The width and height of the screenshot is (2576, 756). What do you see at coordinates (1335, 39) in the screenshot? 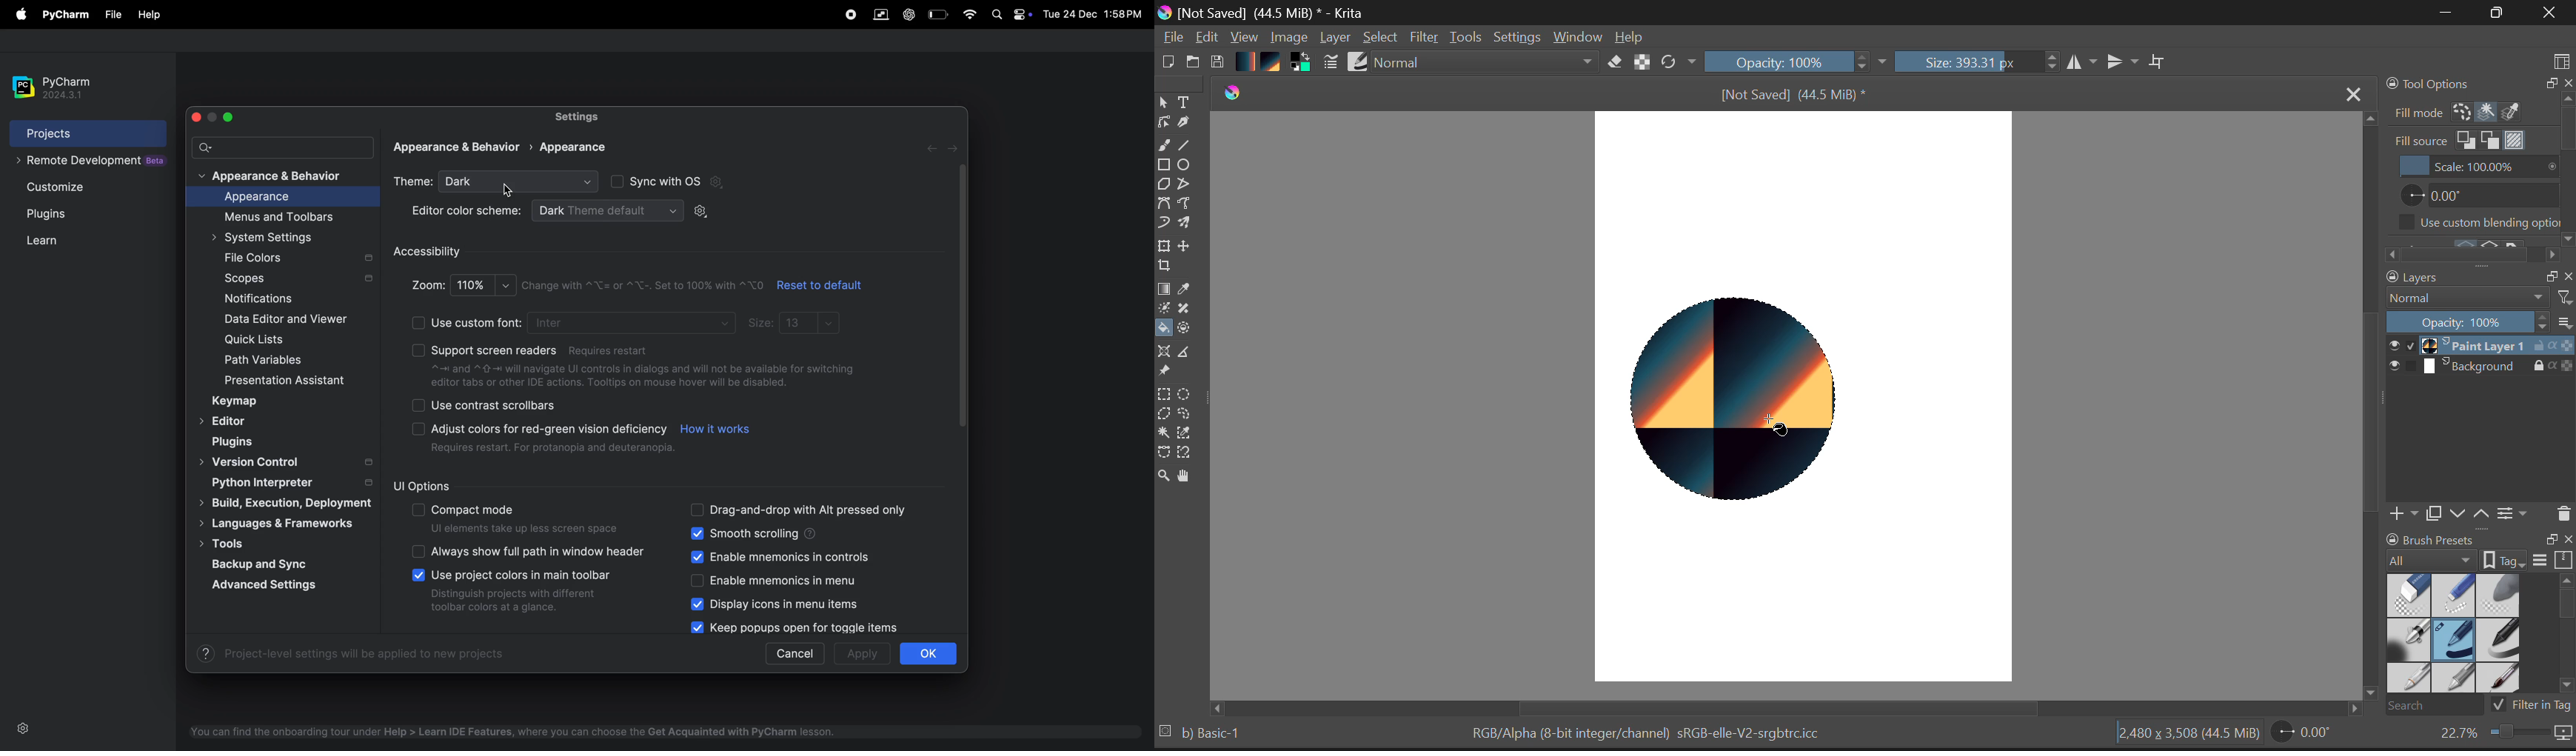
I see `Layer` at bounding box center [1335, 39].